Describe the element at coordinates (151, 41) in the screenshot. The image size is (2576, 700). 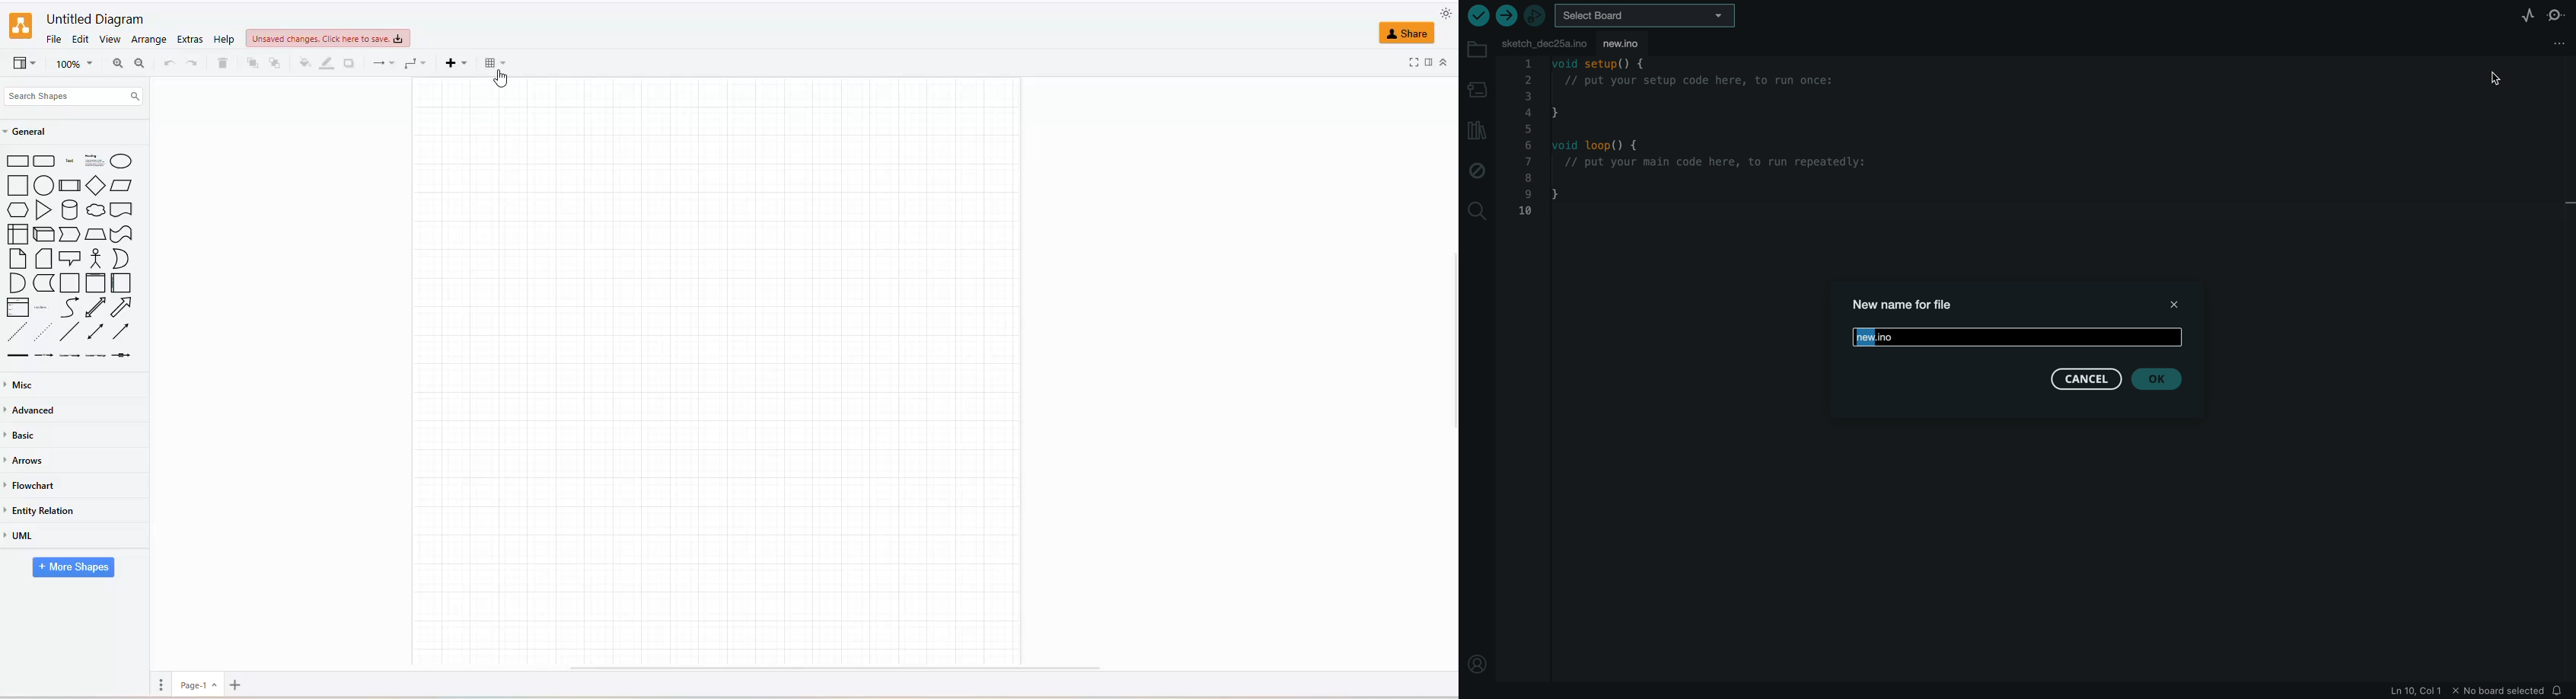
I see `arrange` at that location.